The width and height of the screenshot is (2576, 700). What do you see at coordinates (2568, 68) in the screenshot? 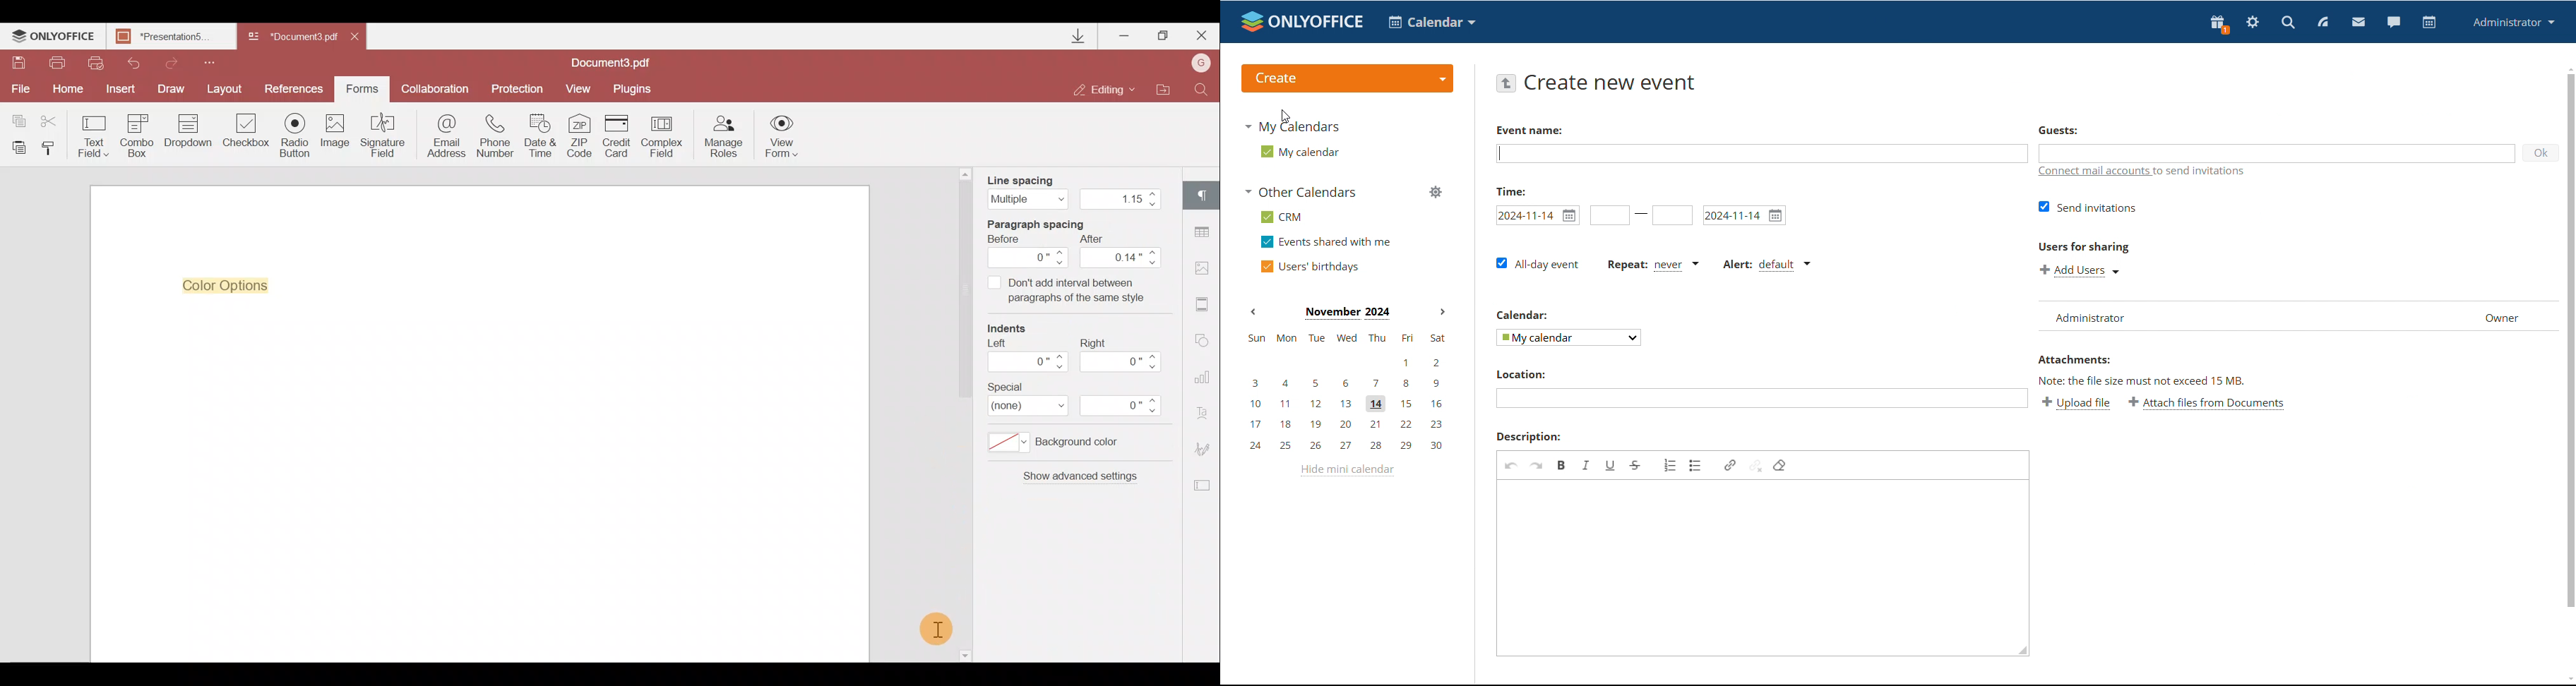
I see `scroll up` at bounding box center [2568, 68].